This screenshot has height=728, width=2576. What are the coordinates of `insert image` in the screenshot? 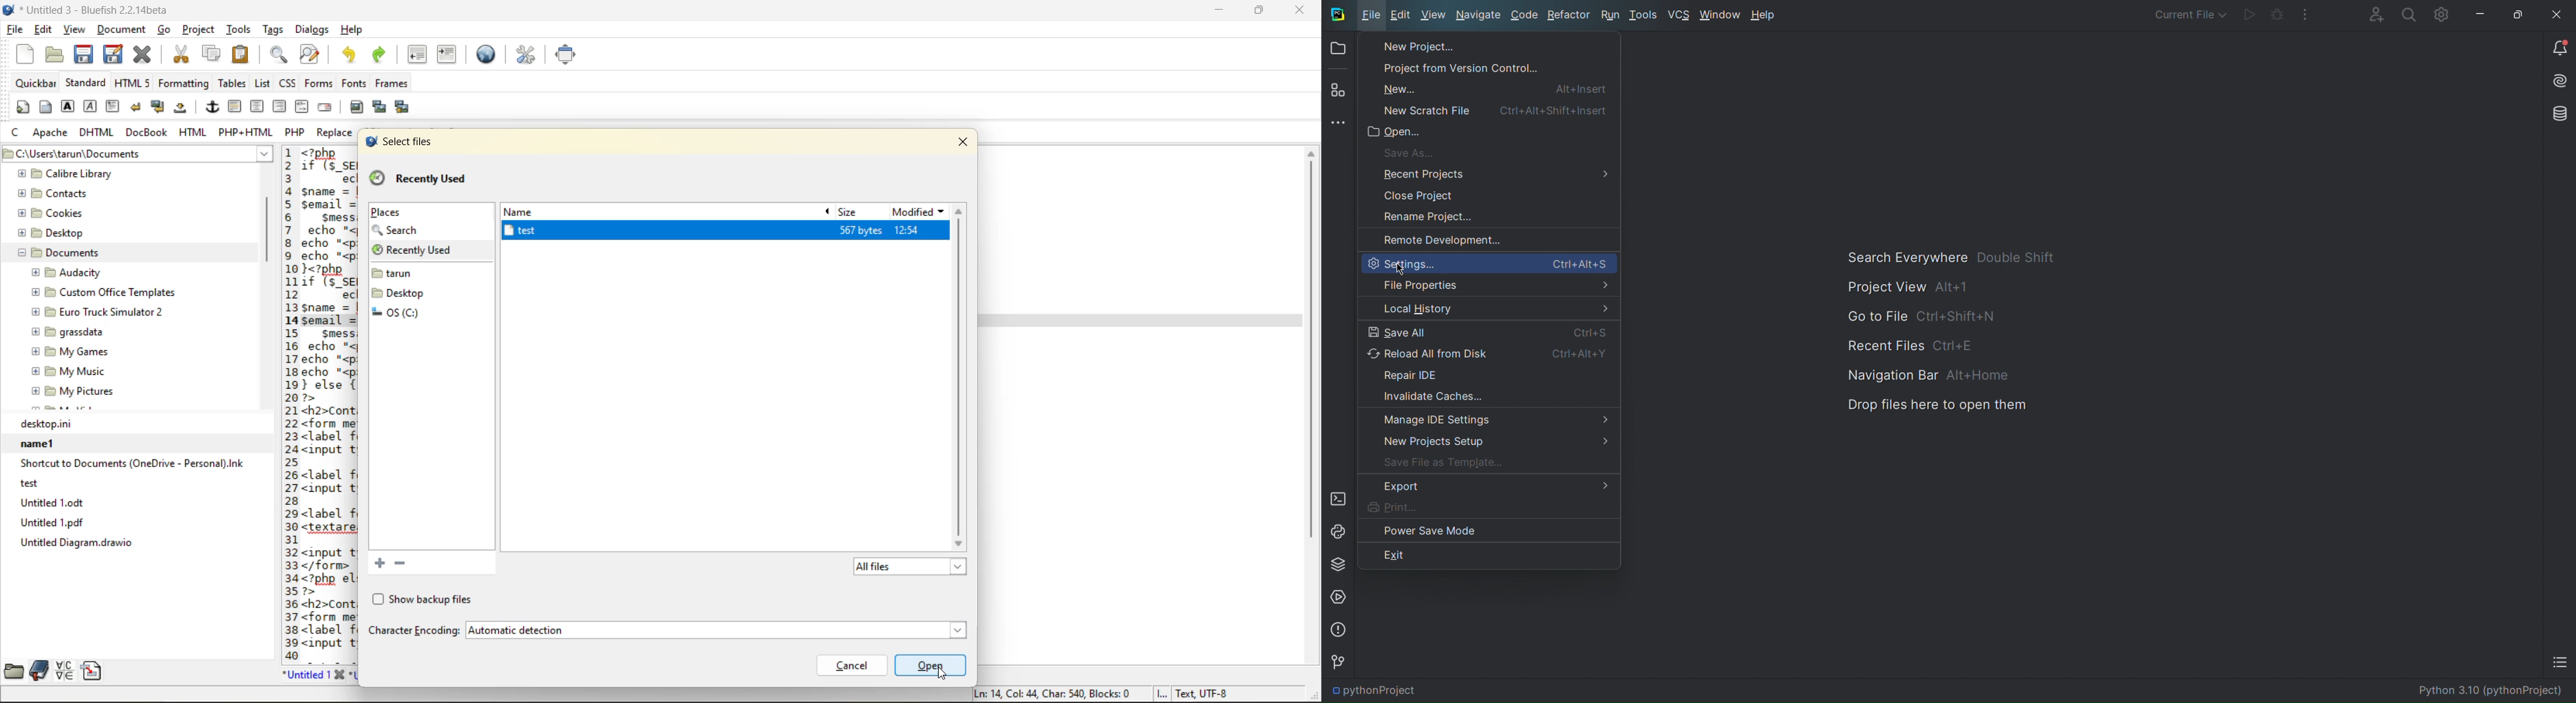 It's located at (359, 107).